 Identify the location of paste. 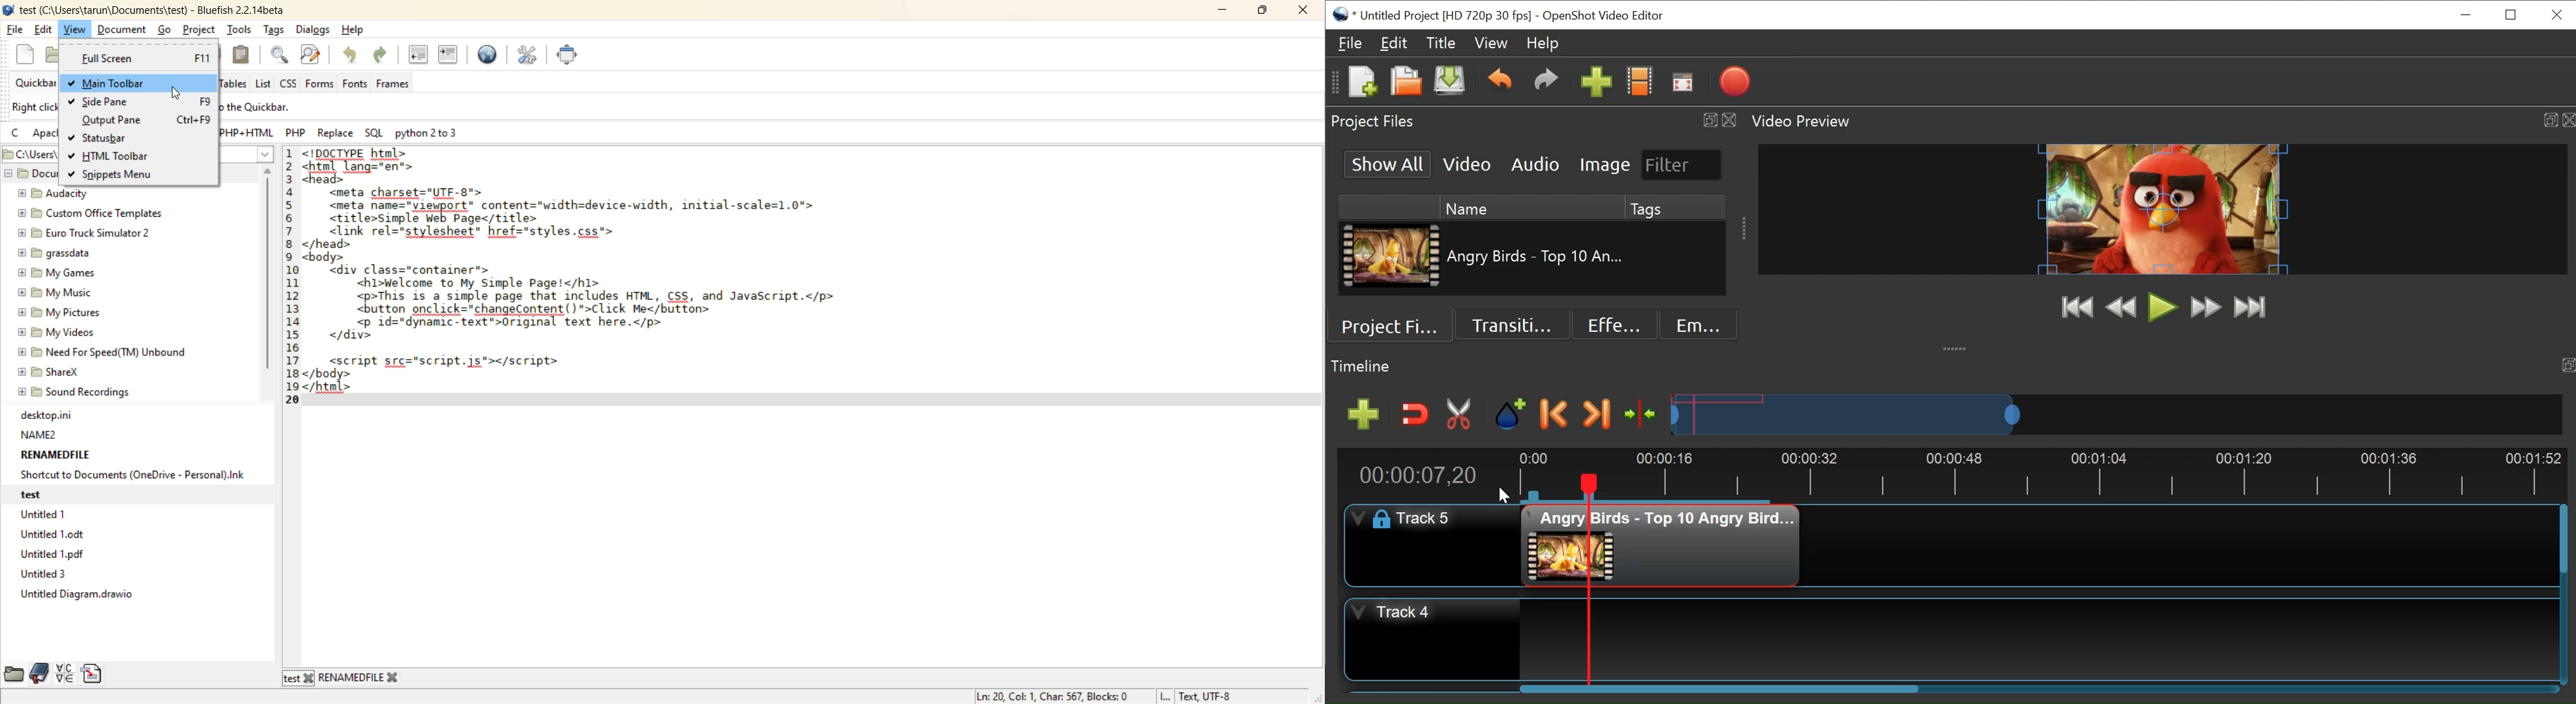
(241, 55).